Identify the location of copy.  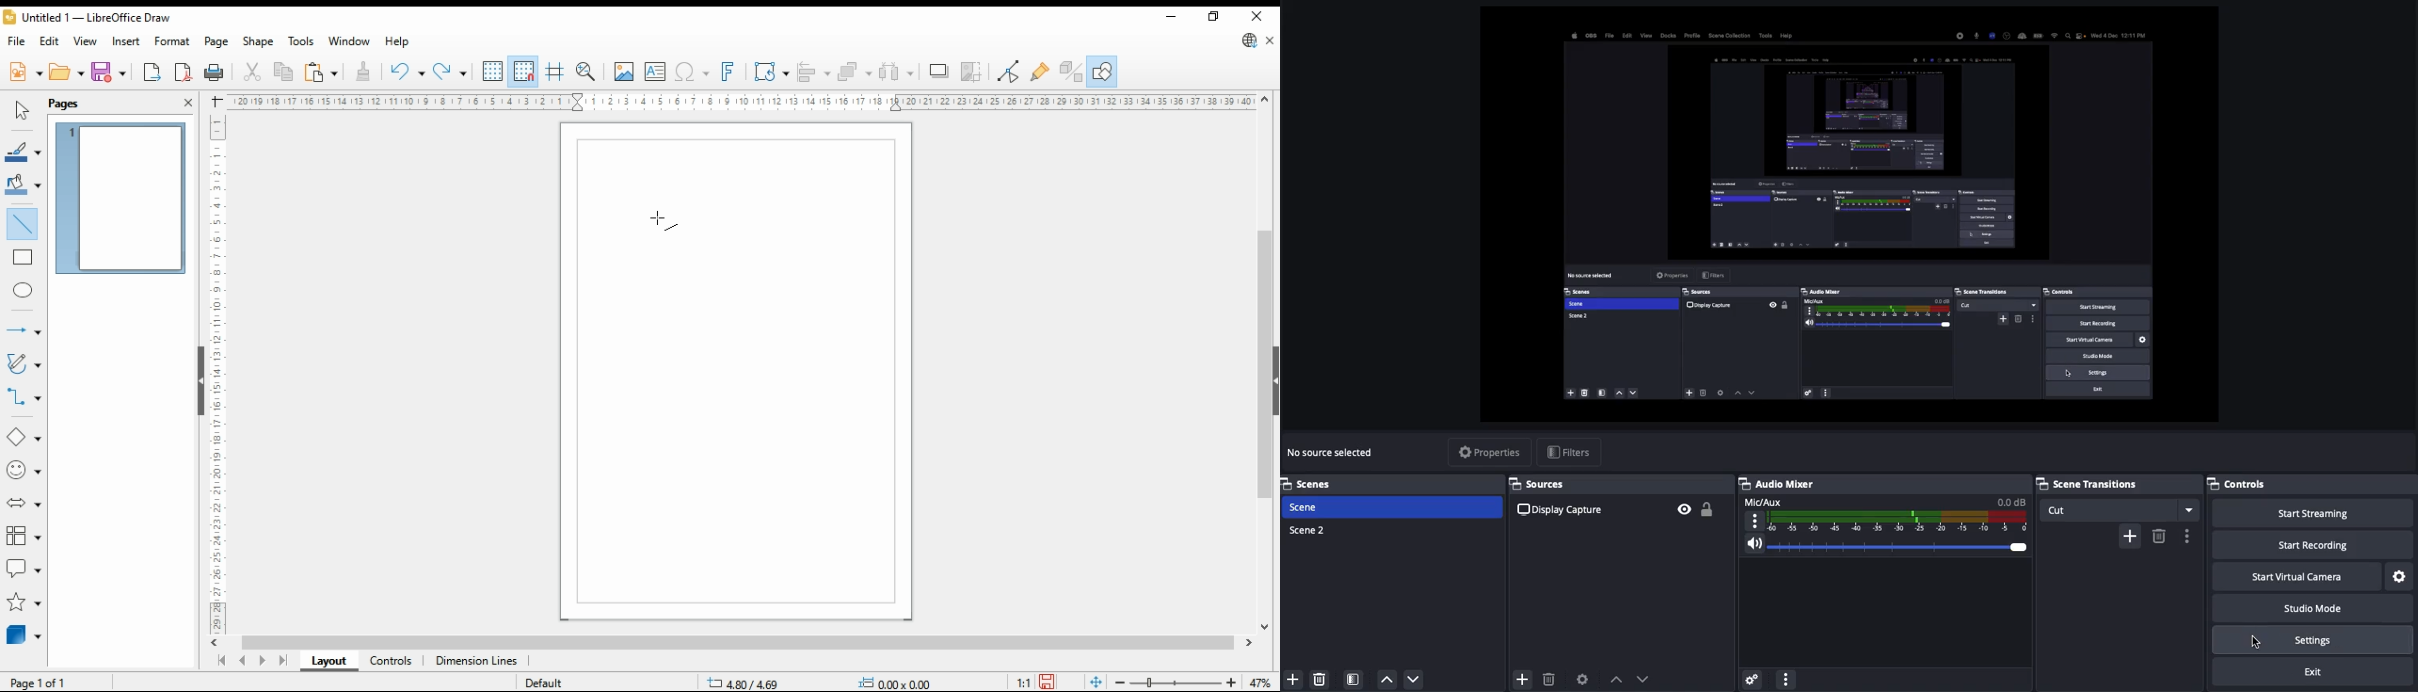
(283, 72).